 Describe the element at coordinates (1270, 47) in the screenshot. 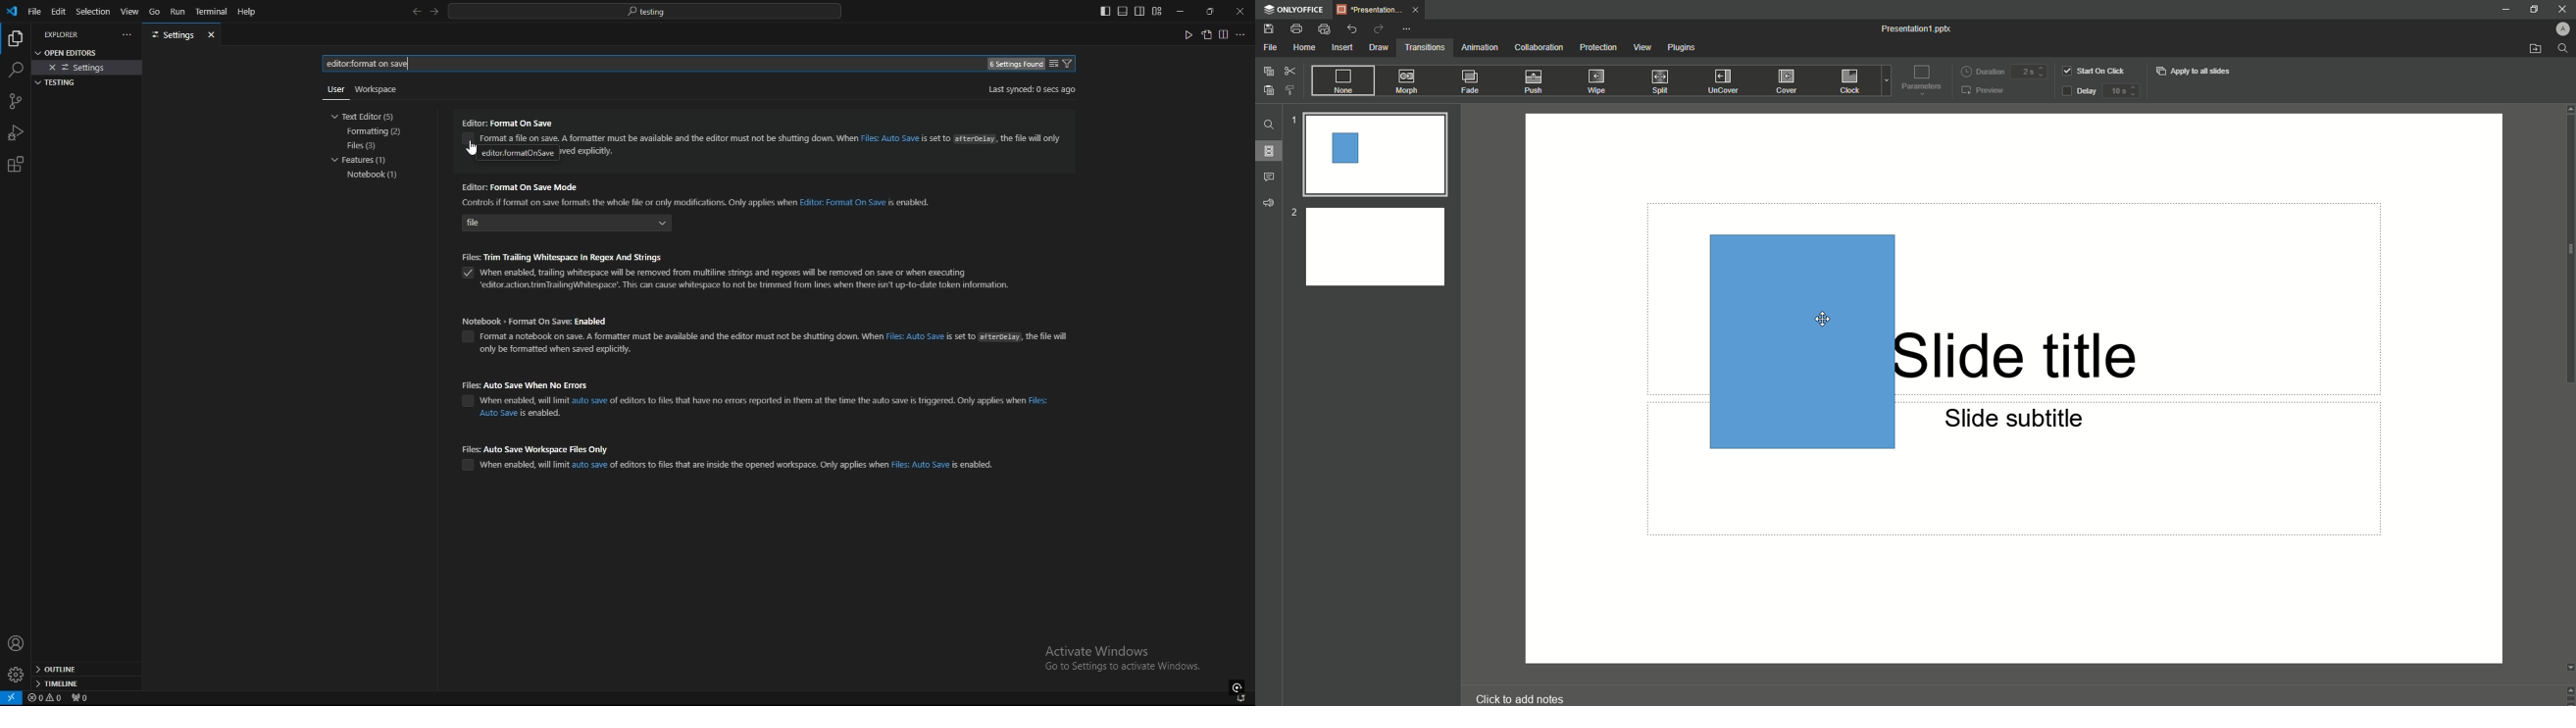

I see `File` at that location.